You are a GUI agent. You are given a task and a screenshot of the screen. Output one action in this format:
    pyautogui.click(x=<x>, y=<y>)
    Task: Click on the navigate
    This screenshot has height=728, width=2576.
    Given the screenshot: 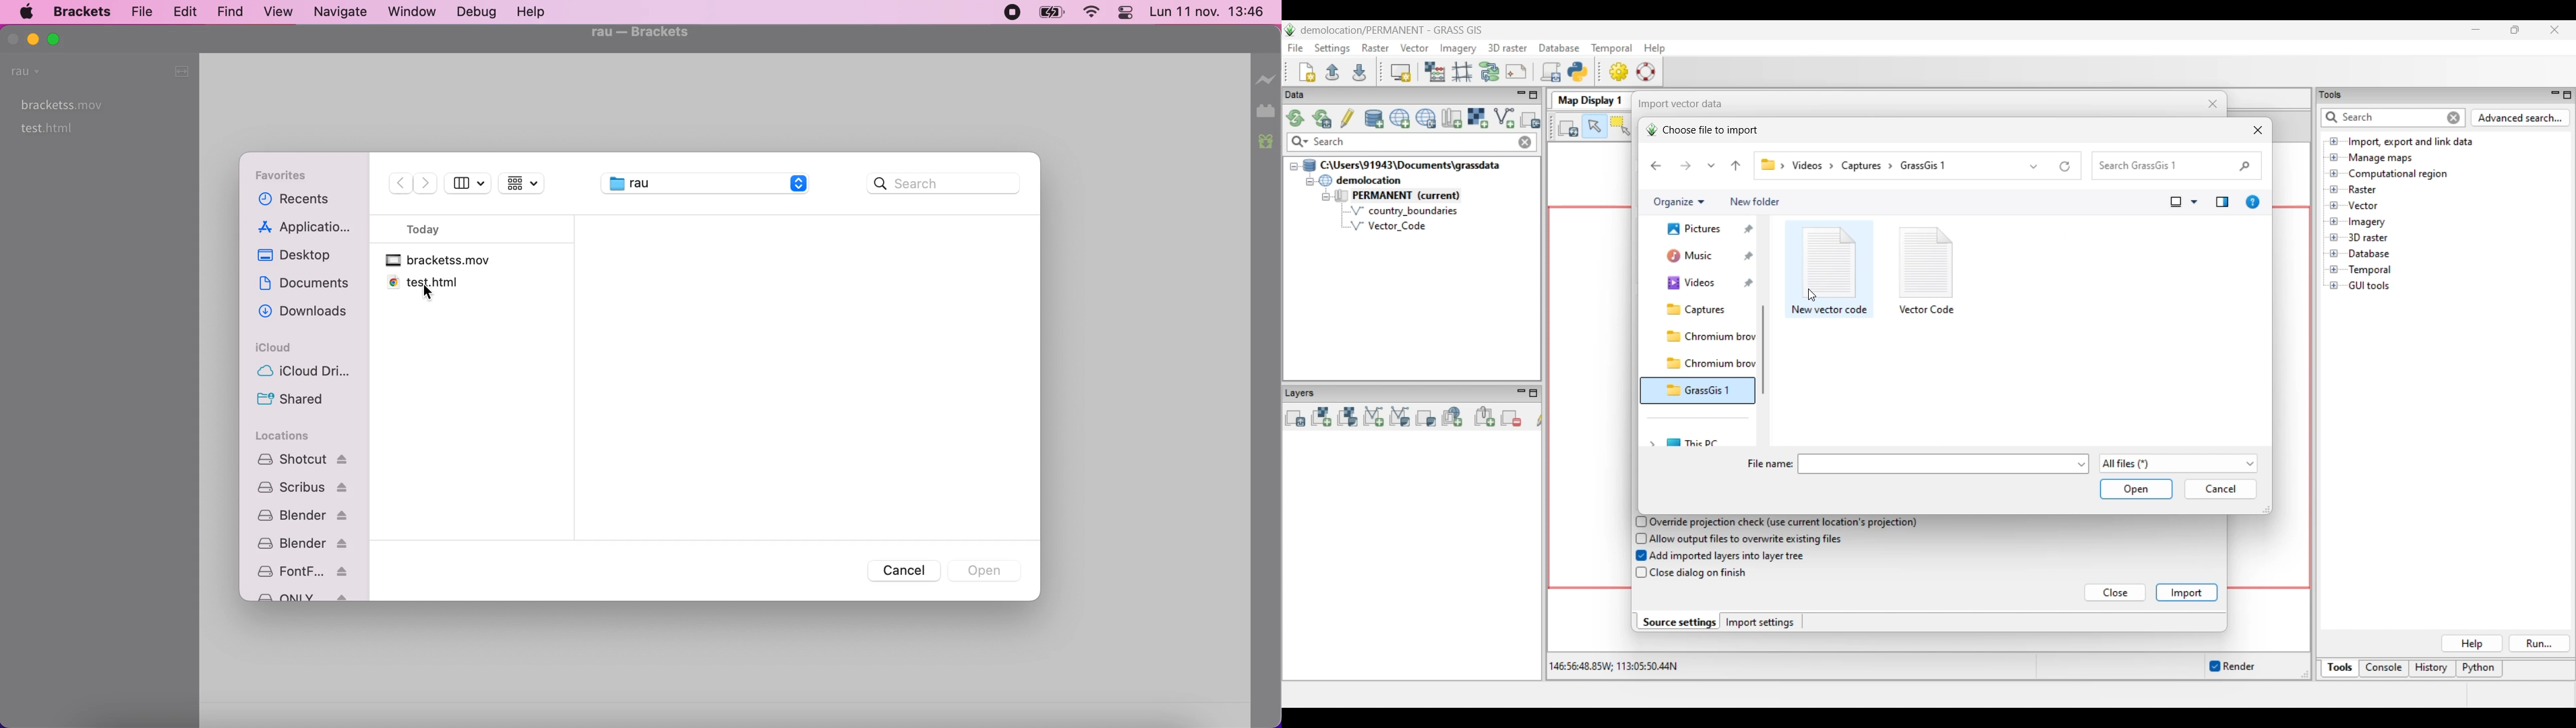 What is the action you would take?
    pyautogui.click(x=342, y=13)
    